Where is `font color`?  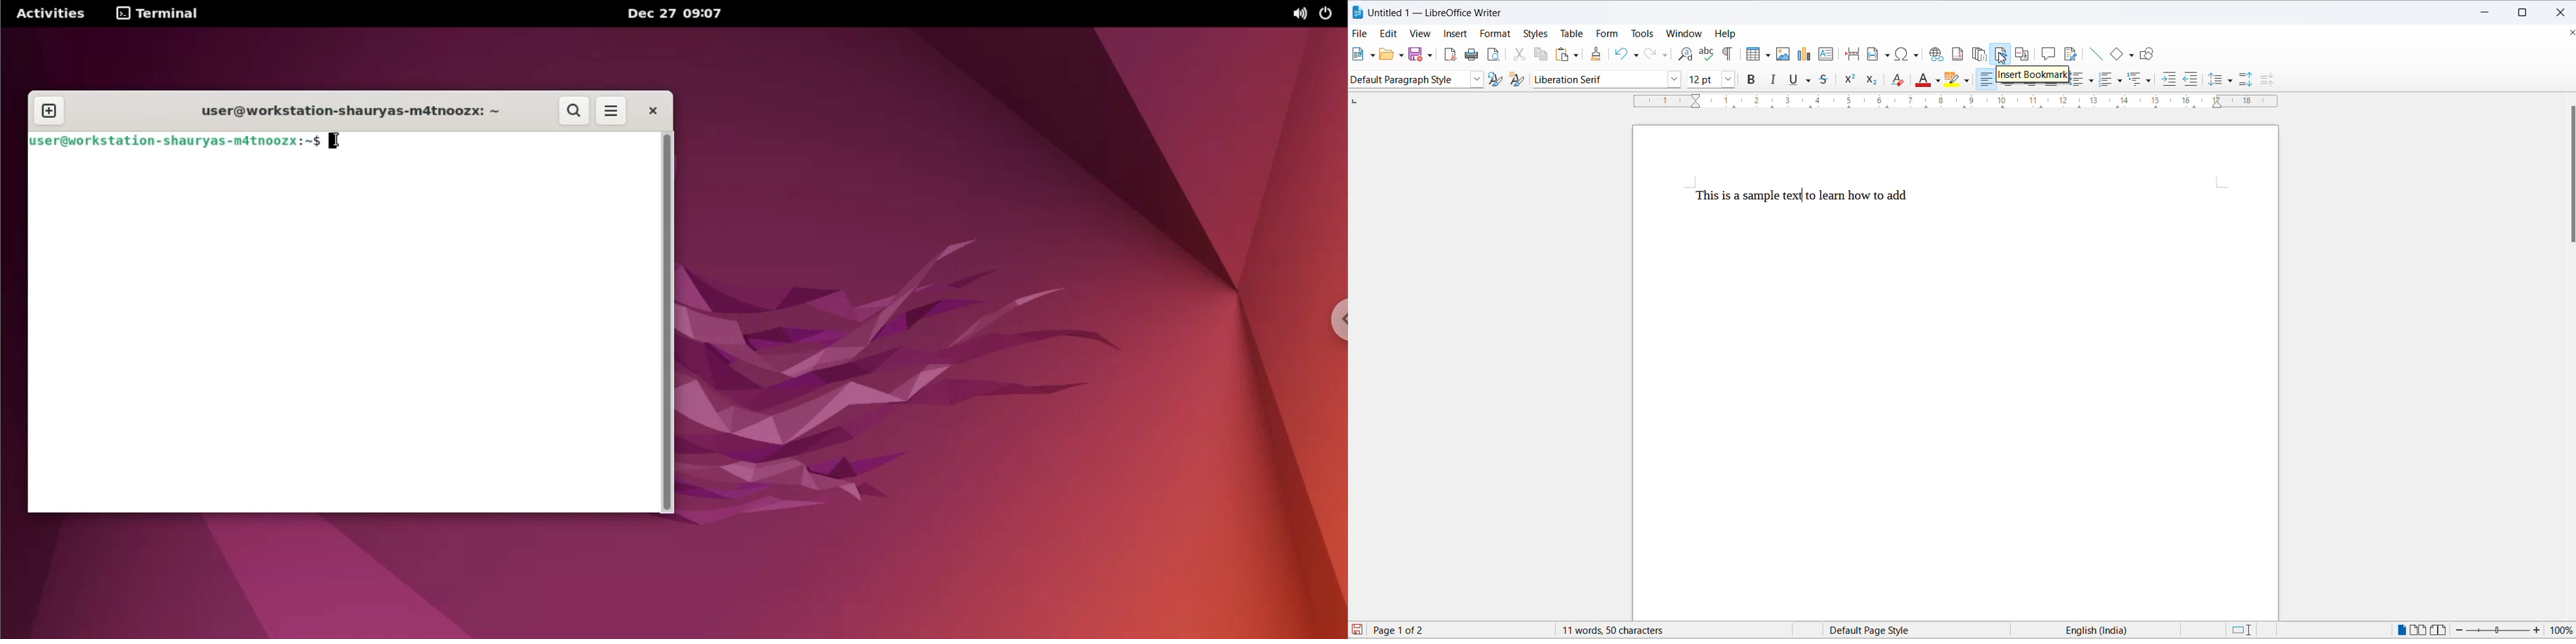 font color is located at coordinates (1925, 80).